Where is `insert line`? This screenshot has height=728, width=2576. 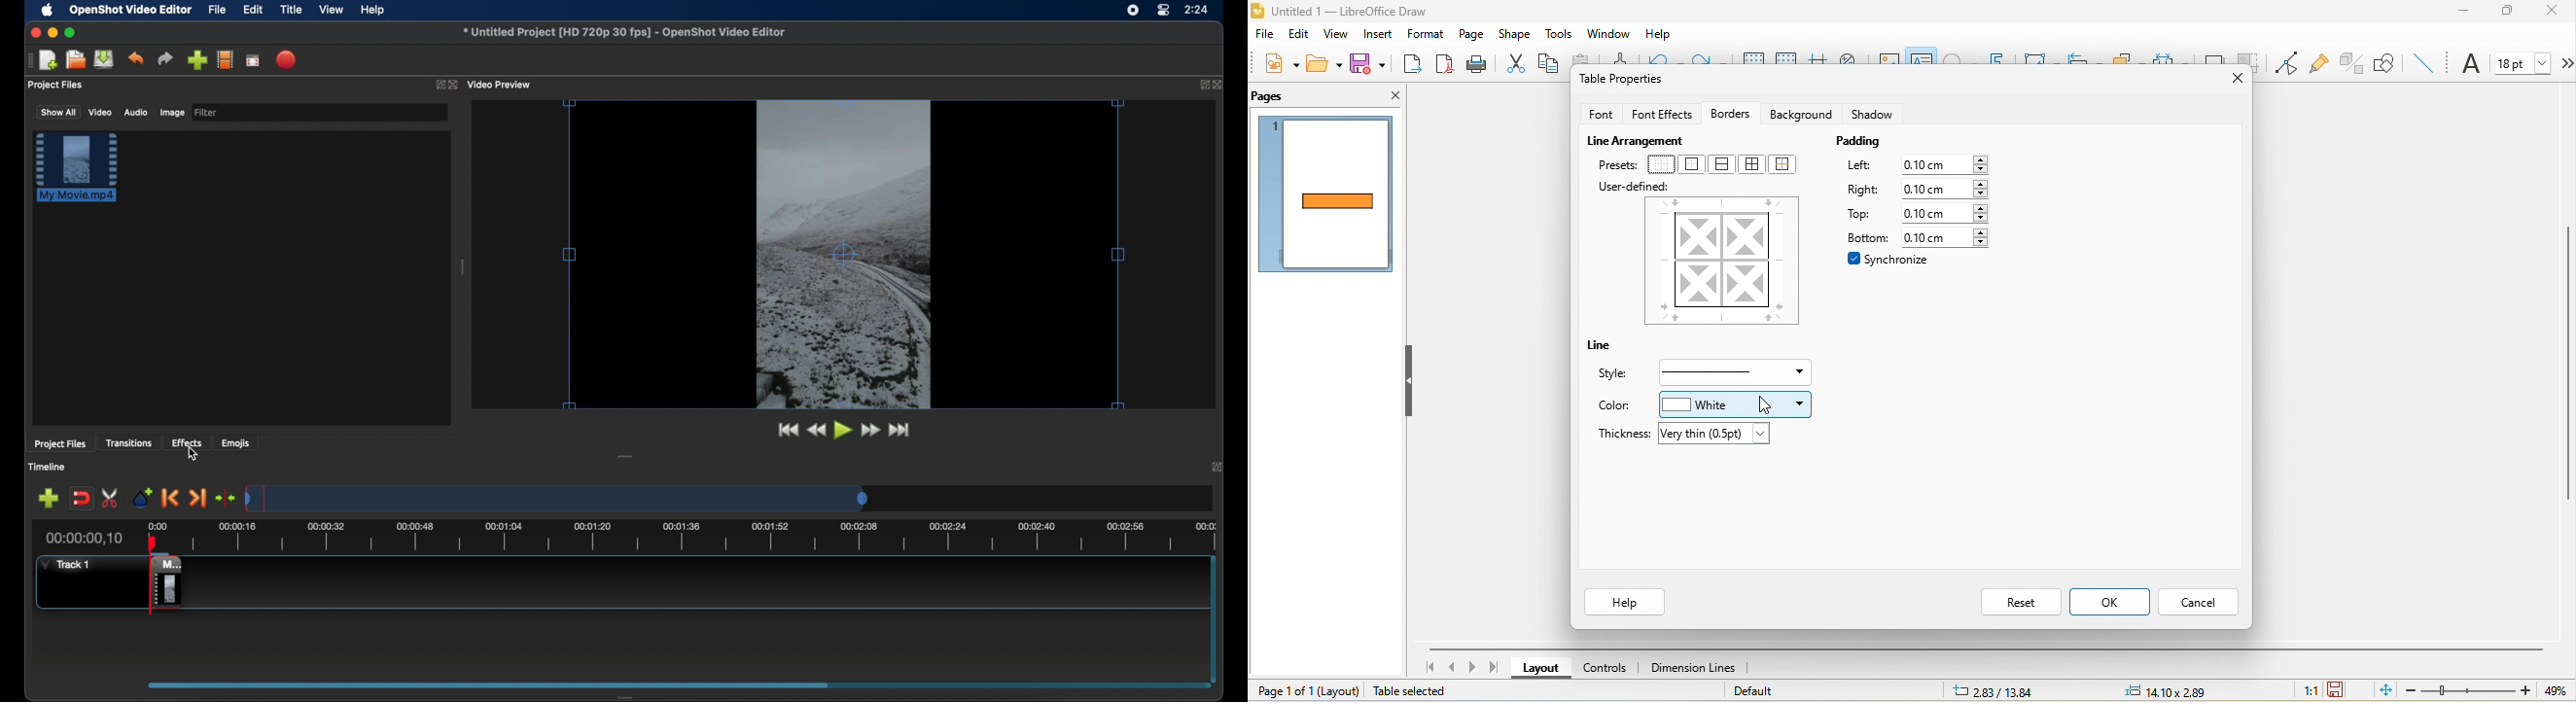 insert line is located at coordinates (2423, 62).